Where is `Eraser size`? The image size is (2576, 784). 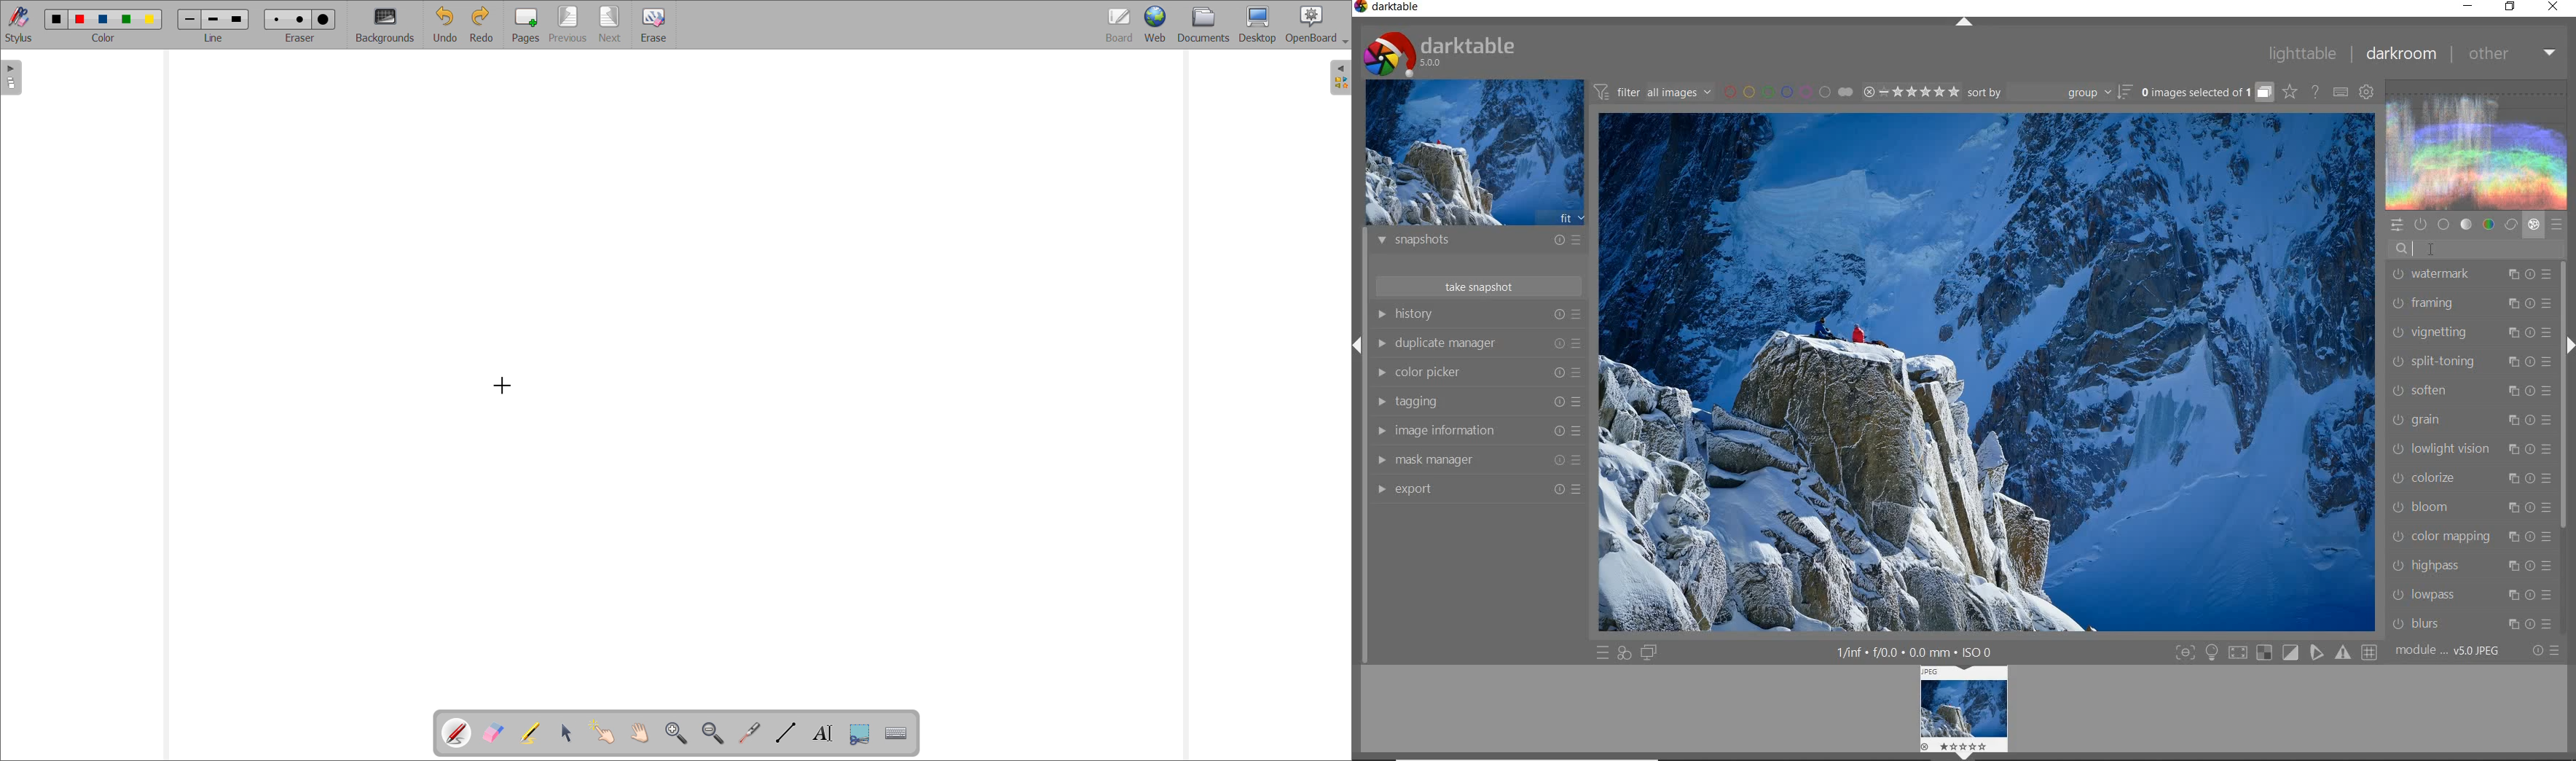 Eraser size is located at coordinates (300, 18).